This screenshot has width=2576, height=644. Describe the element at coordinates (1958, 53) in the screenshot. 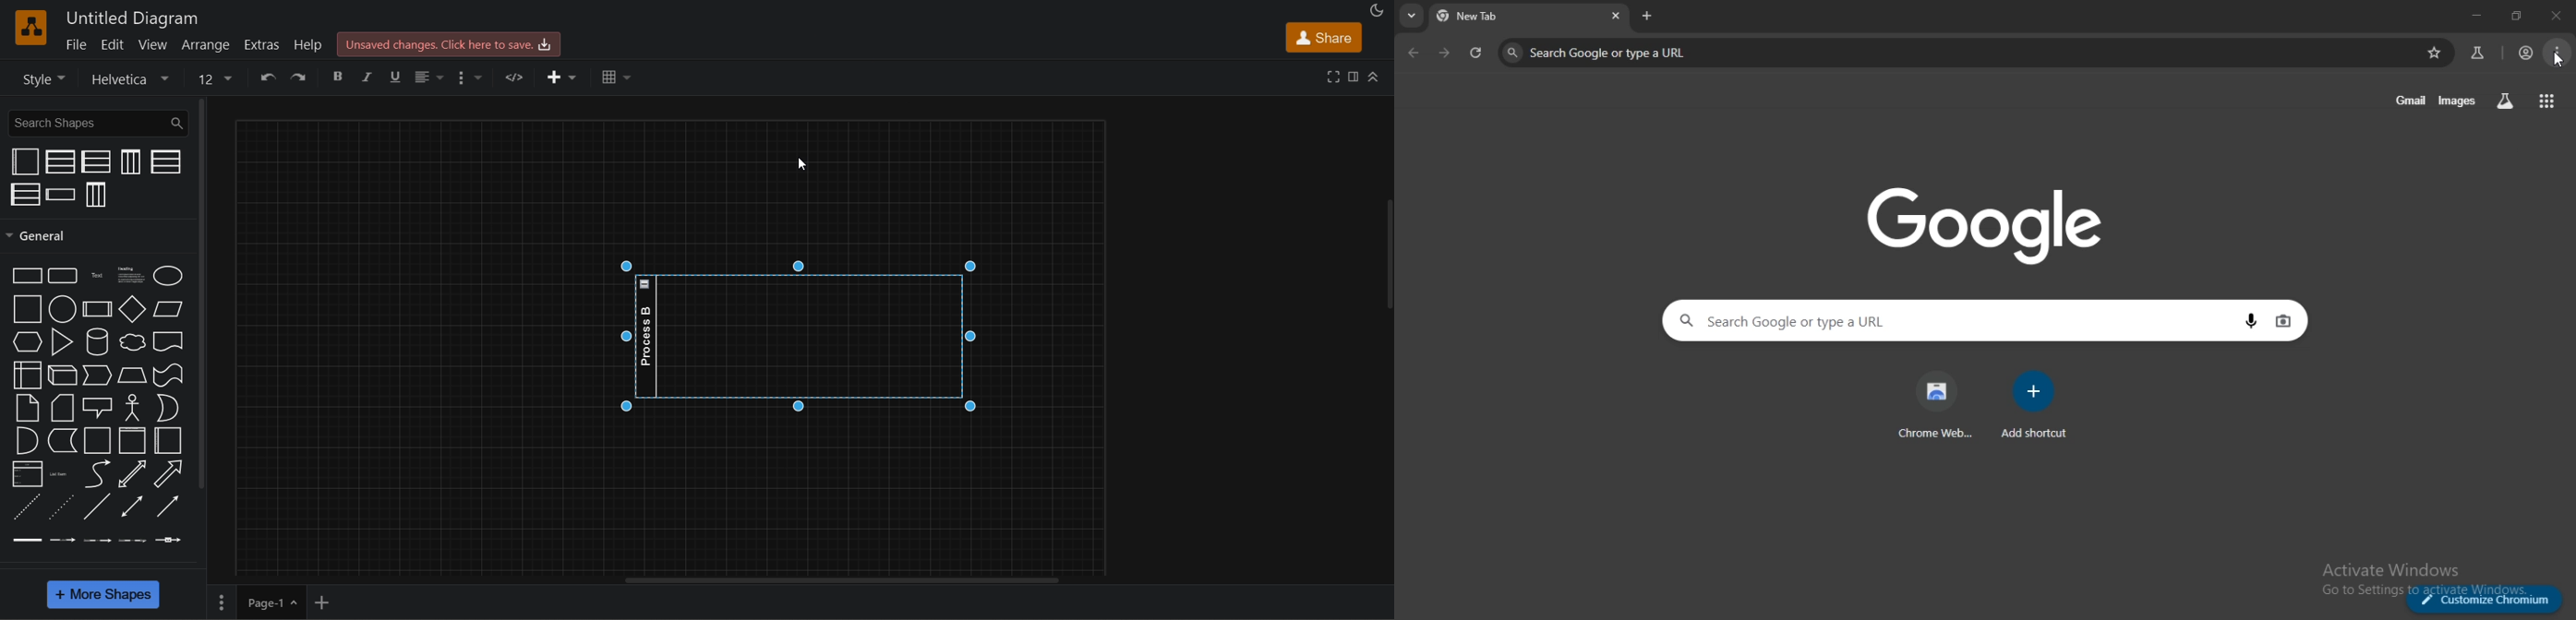

I see `Search Google or type a URL` at that location.